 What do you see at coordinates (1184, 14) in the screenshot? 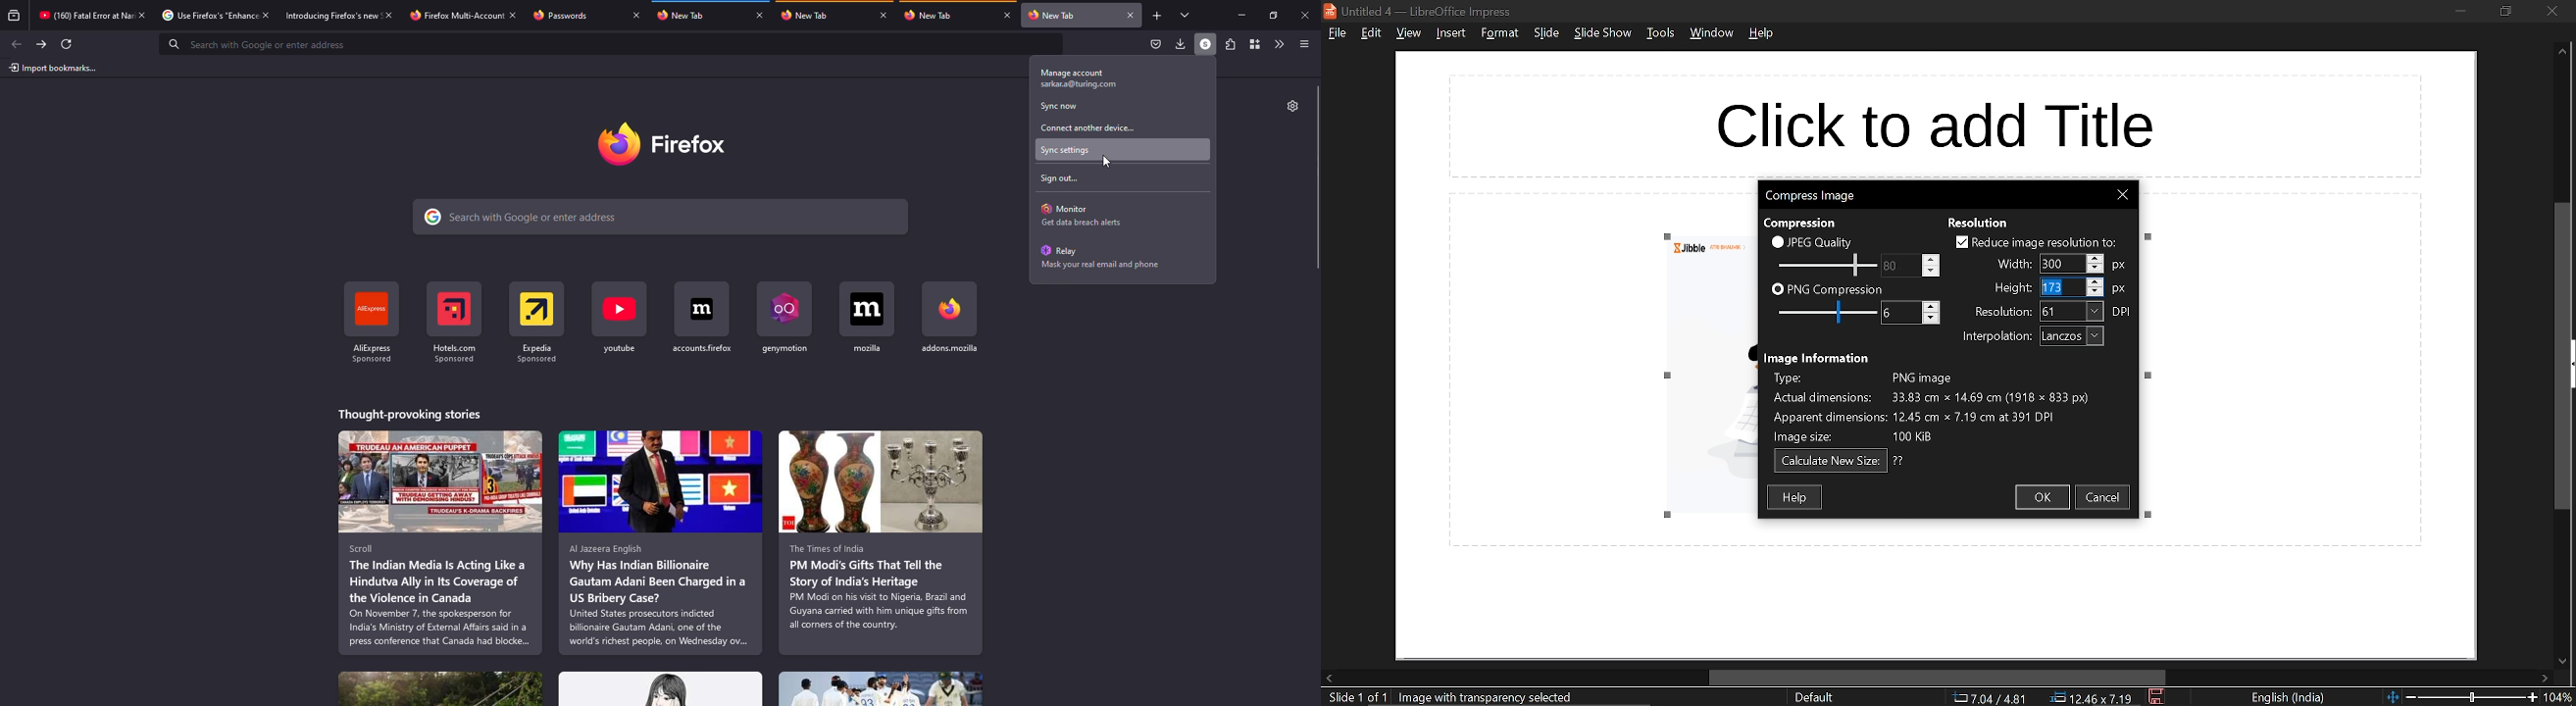
I see `tabs` at bounding box center [1184, 14].